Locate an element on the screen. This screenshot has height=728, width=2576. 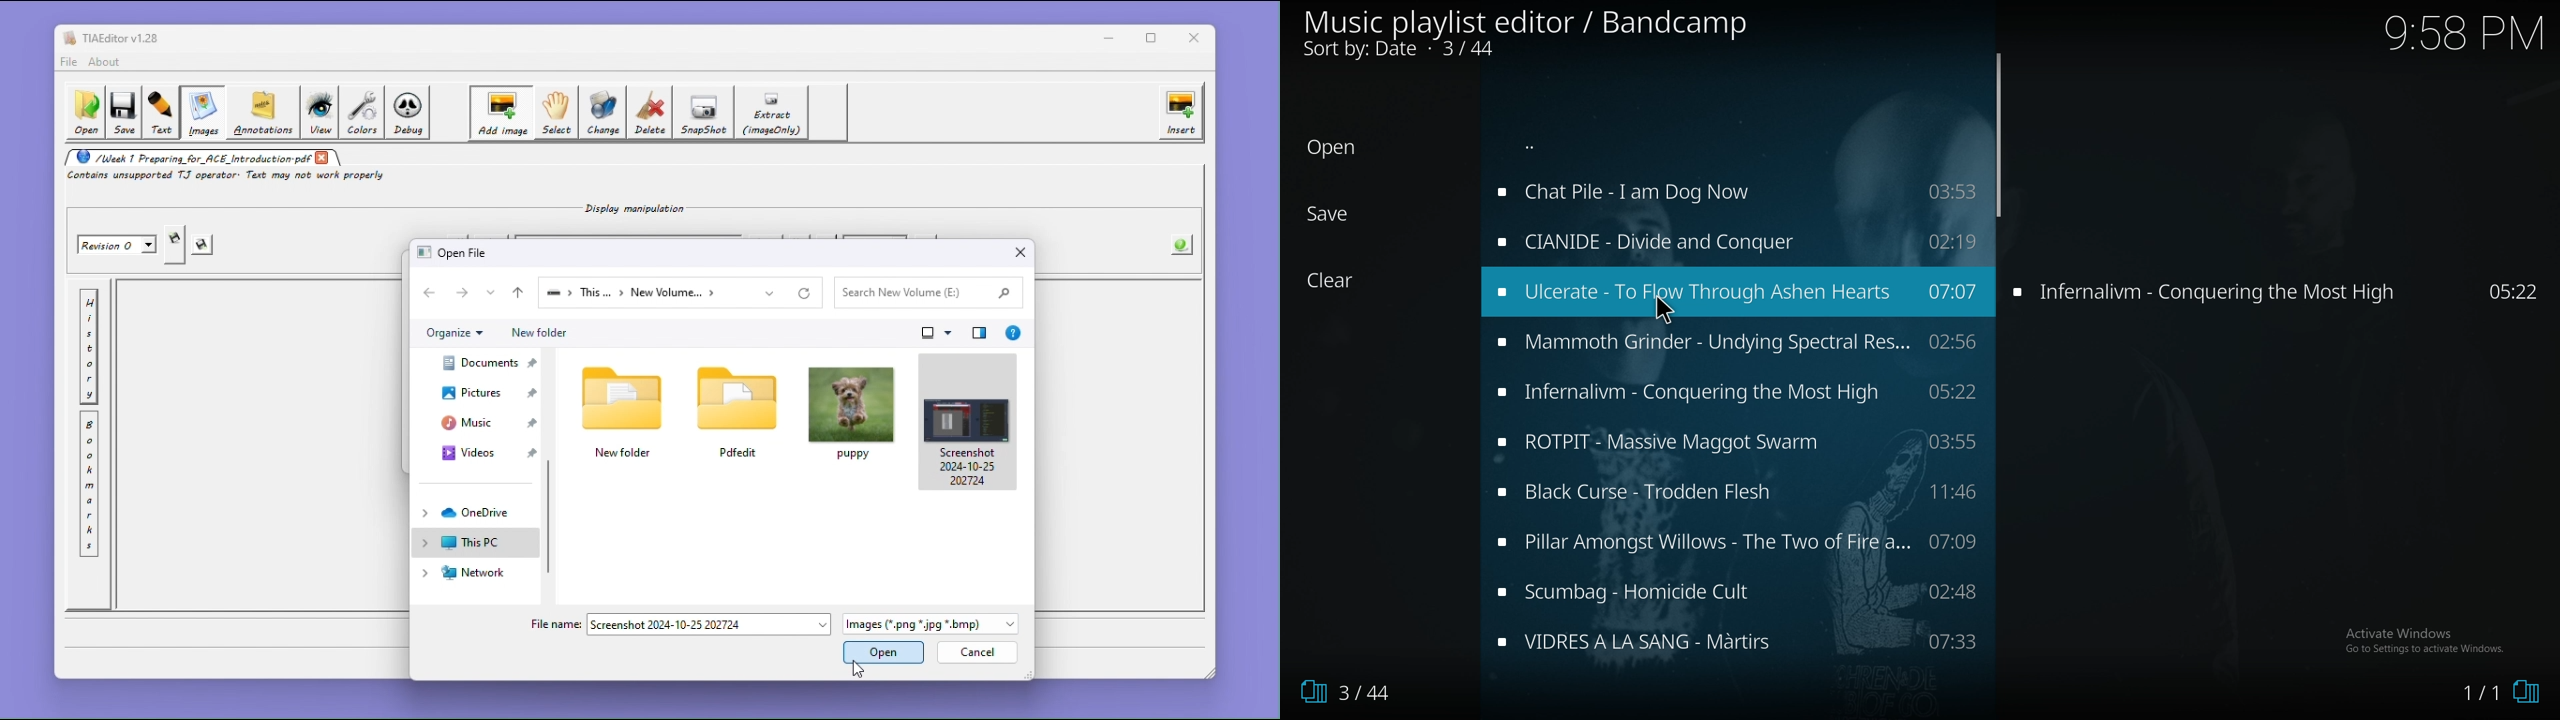
05:22 is located at coordinates (2514, 292).